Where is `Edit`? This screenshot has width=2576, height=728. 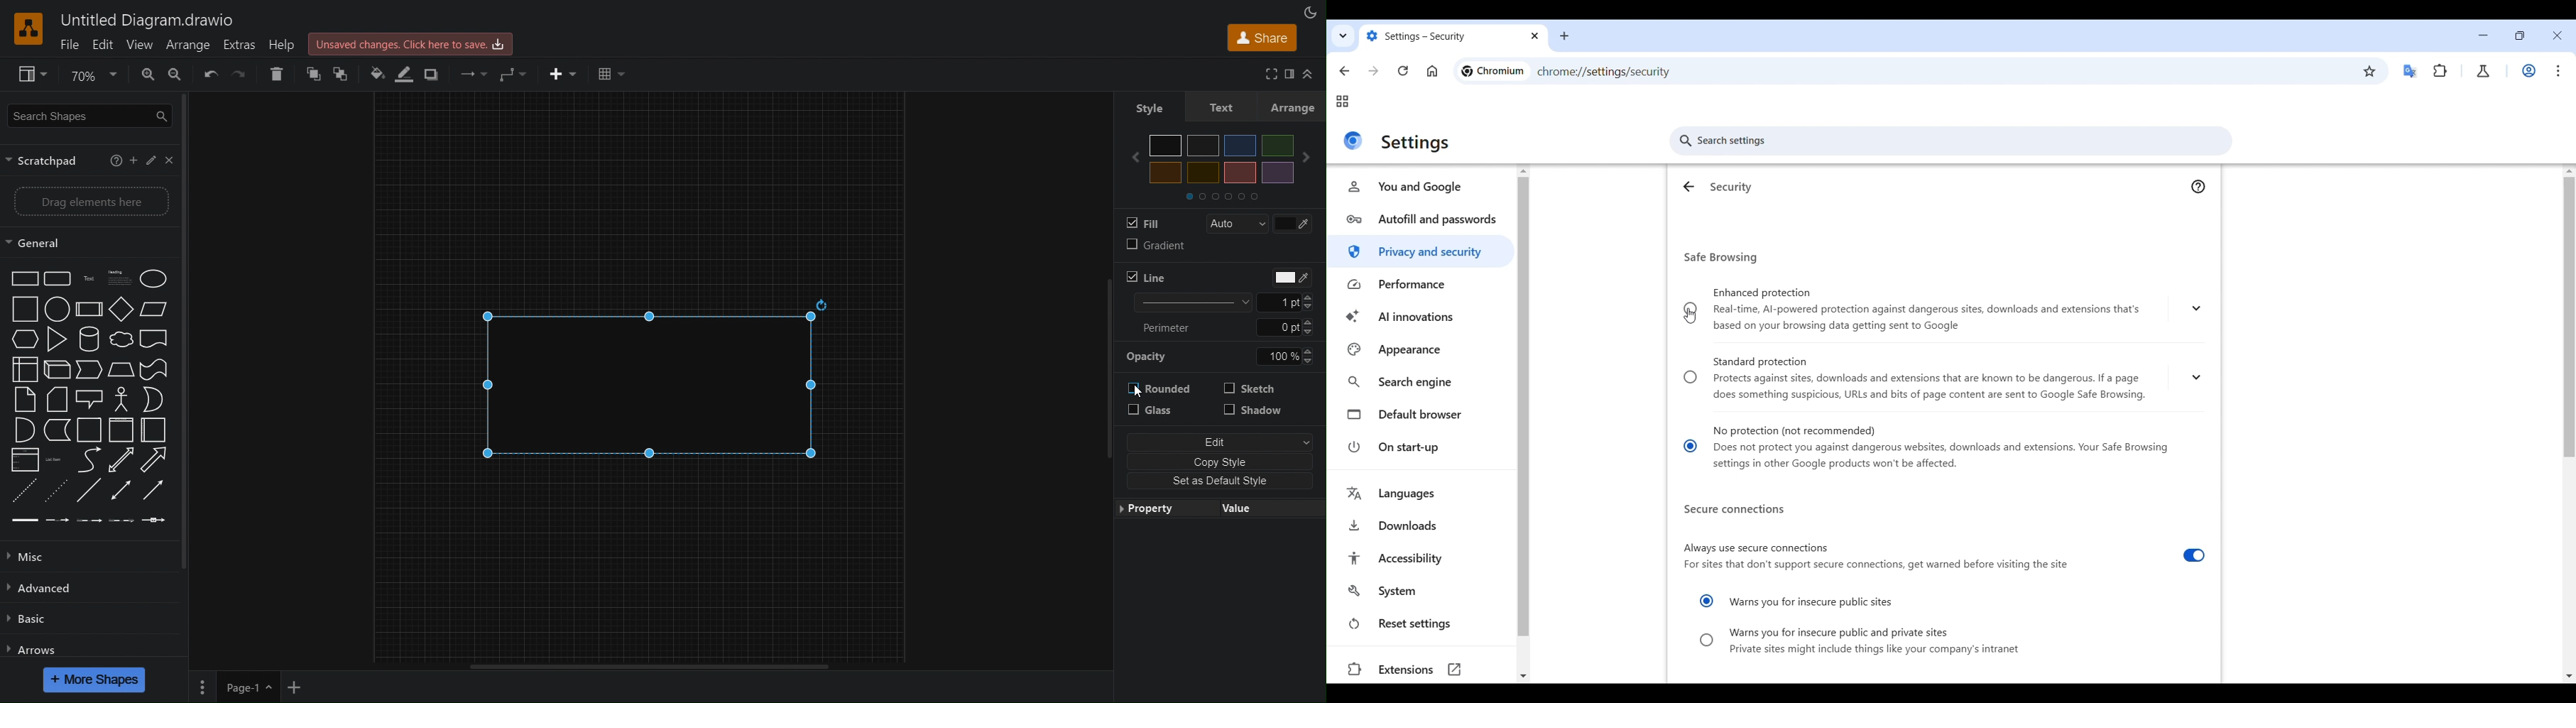
Edit is located at coordinates (1224, 442).